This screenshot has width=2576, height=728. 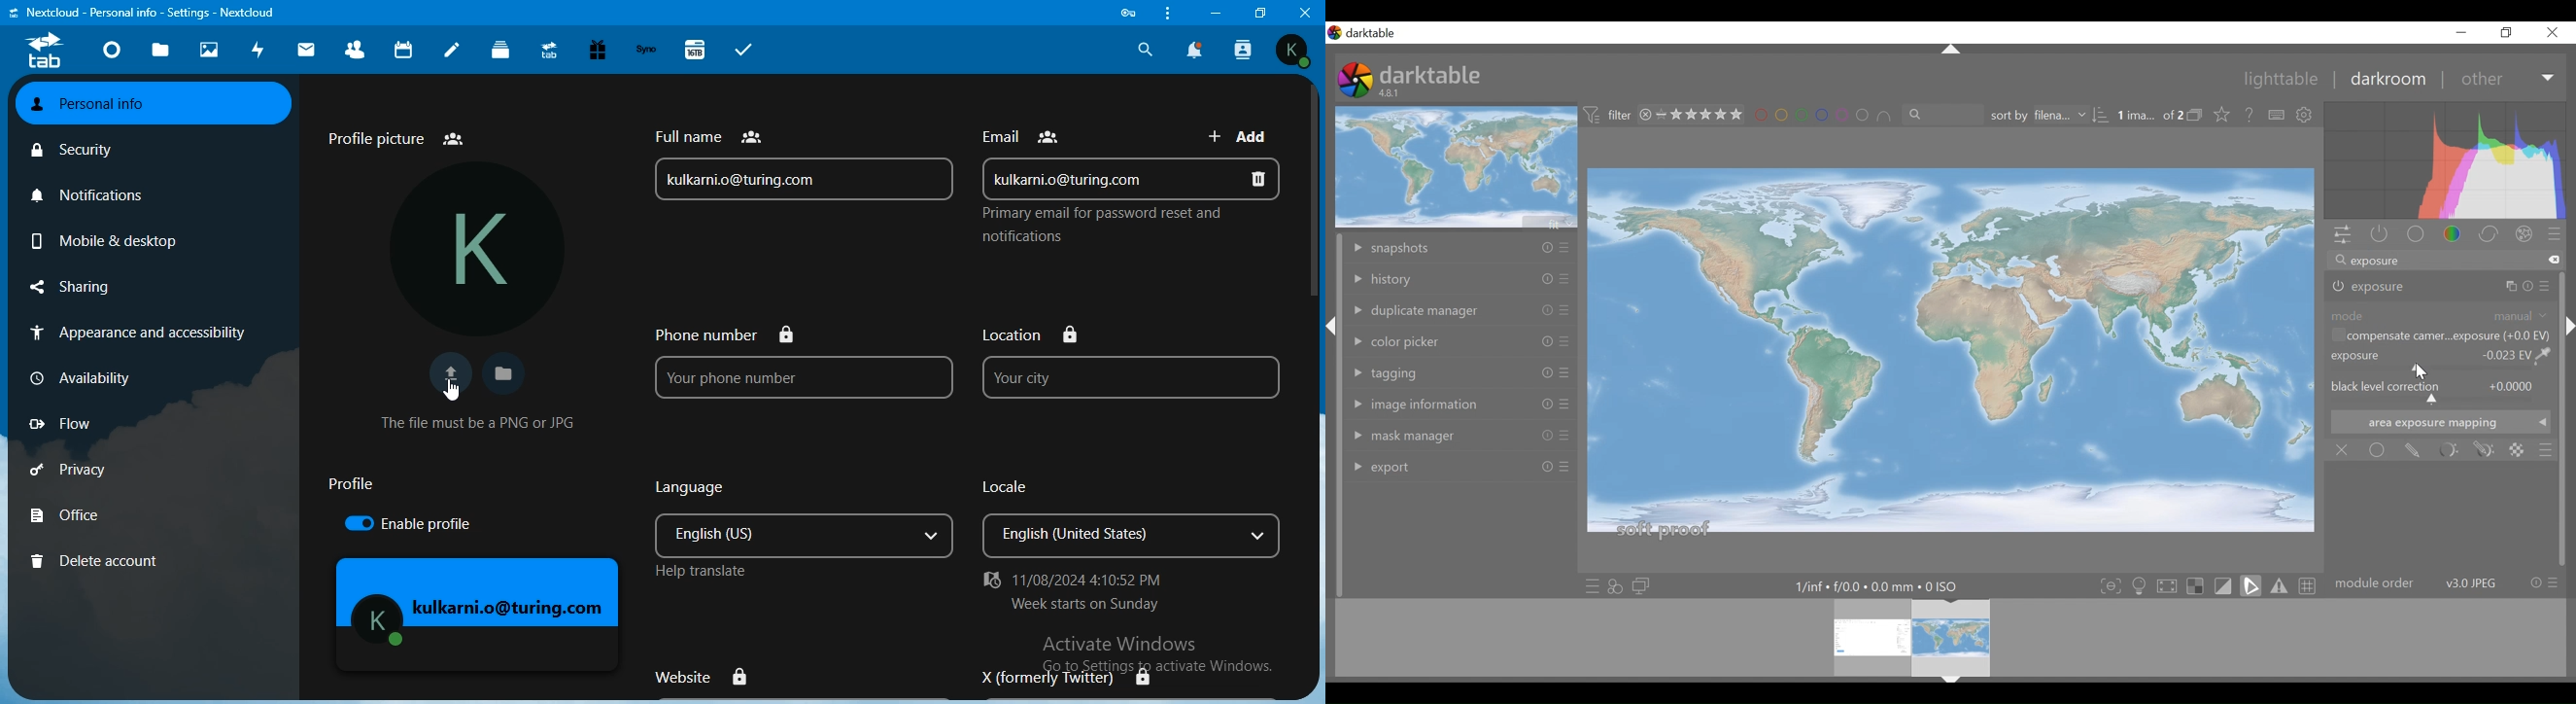 I want to click on darkroom, so click(x=2387, y=79).